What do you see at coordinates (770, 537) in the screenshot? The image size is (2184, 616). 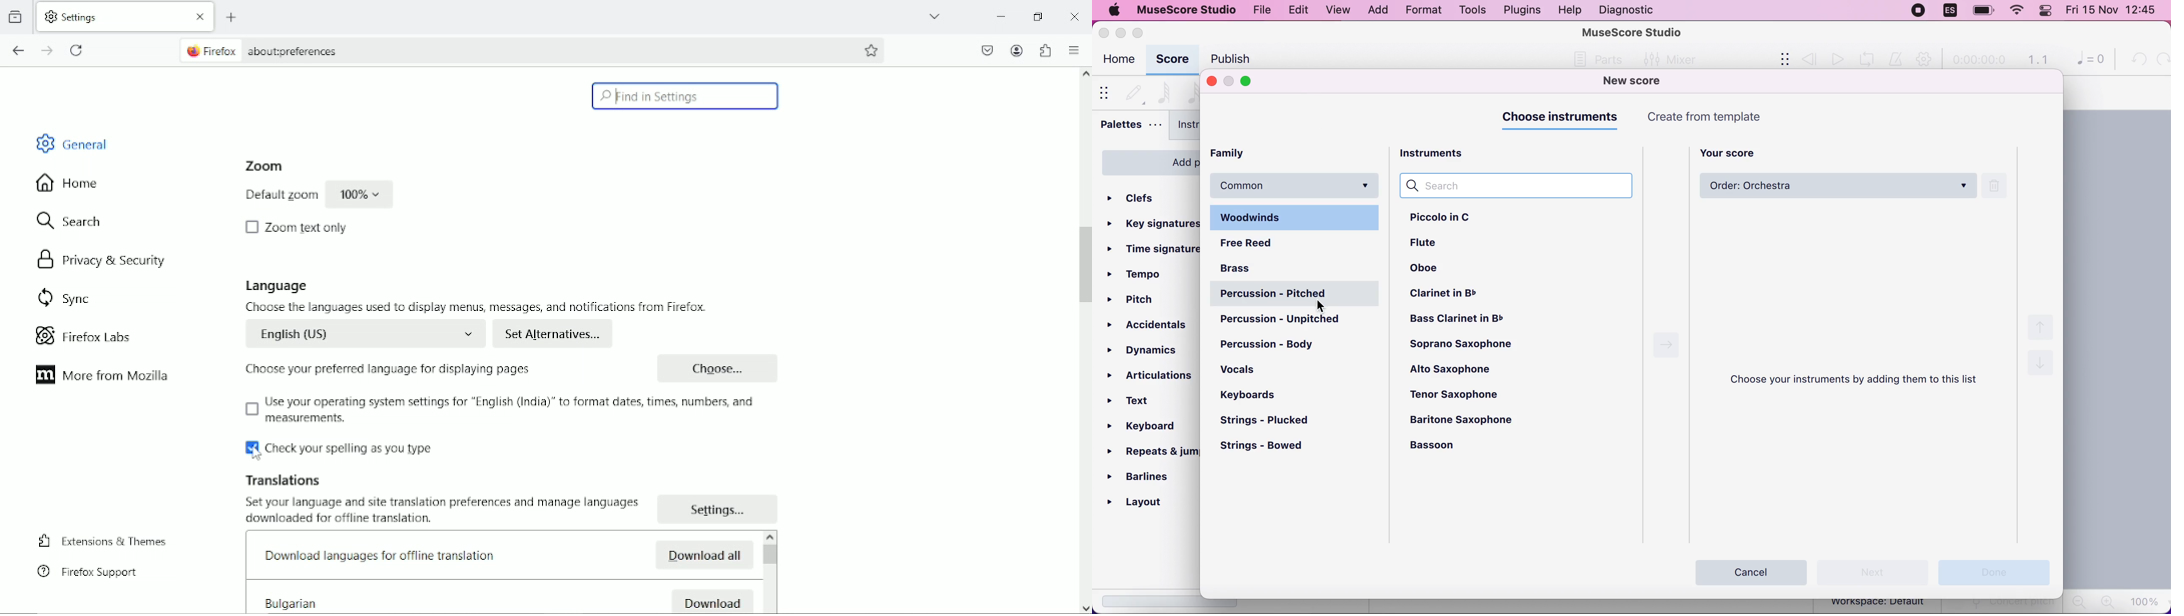 I see `scroll up` at bounding box center [770, 537].